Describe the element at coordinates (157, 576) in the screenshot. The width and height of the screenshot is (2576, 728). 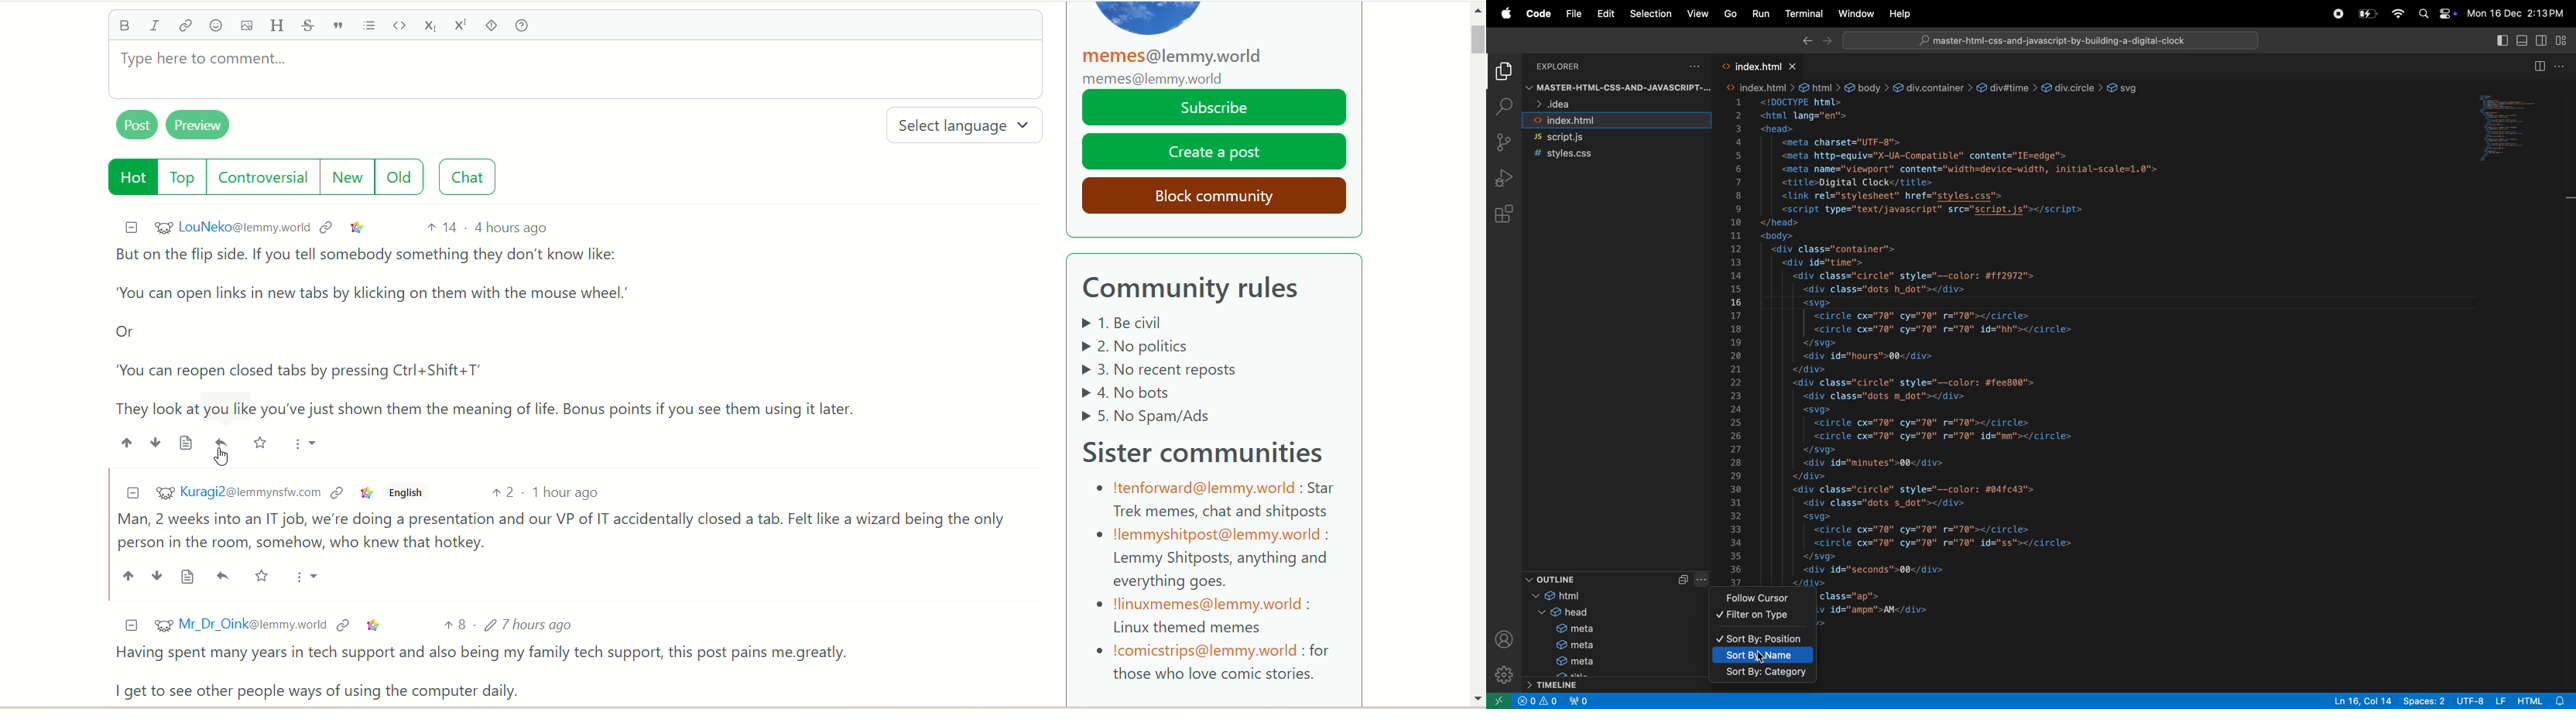
I see `down vote` at that location.